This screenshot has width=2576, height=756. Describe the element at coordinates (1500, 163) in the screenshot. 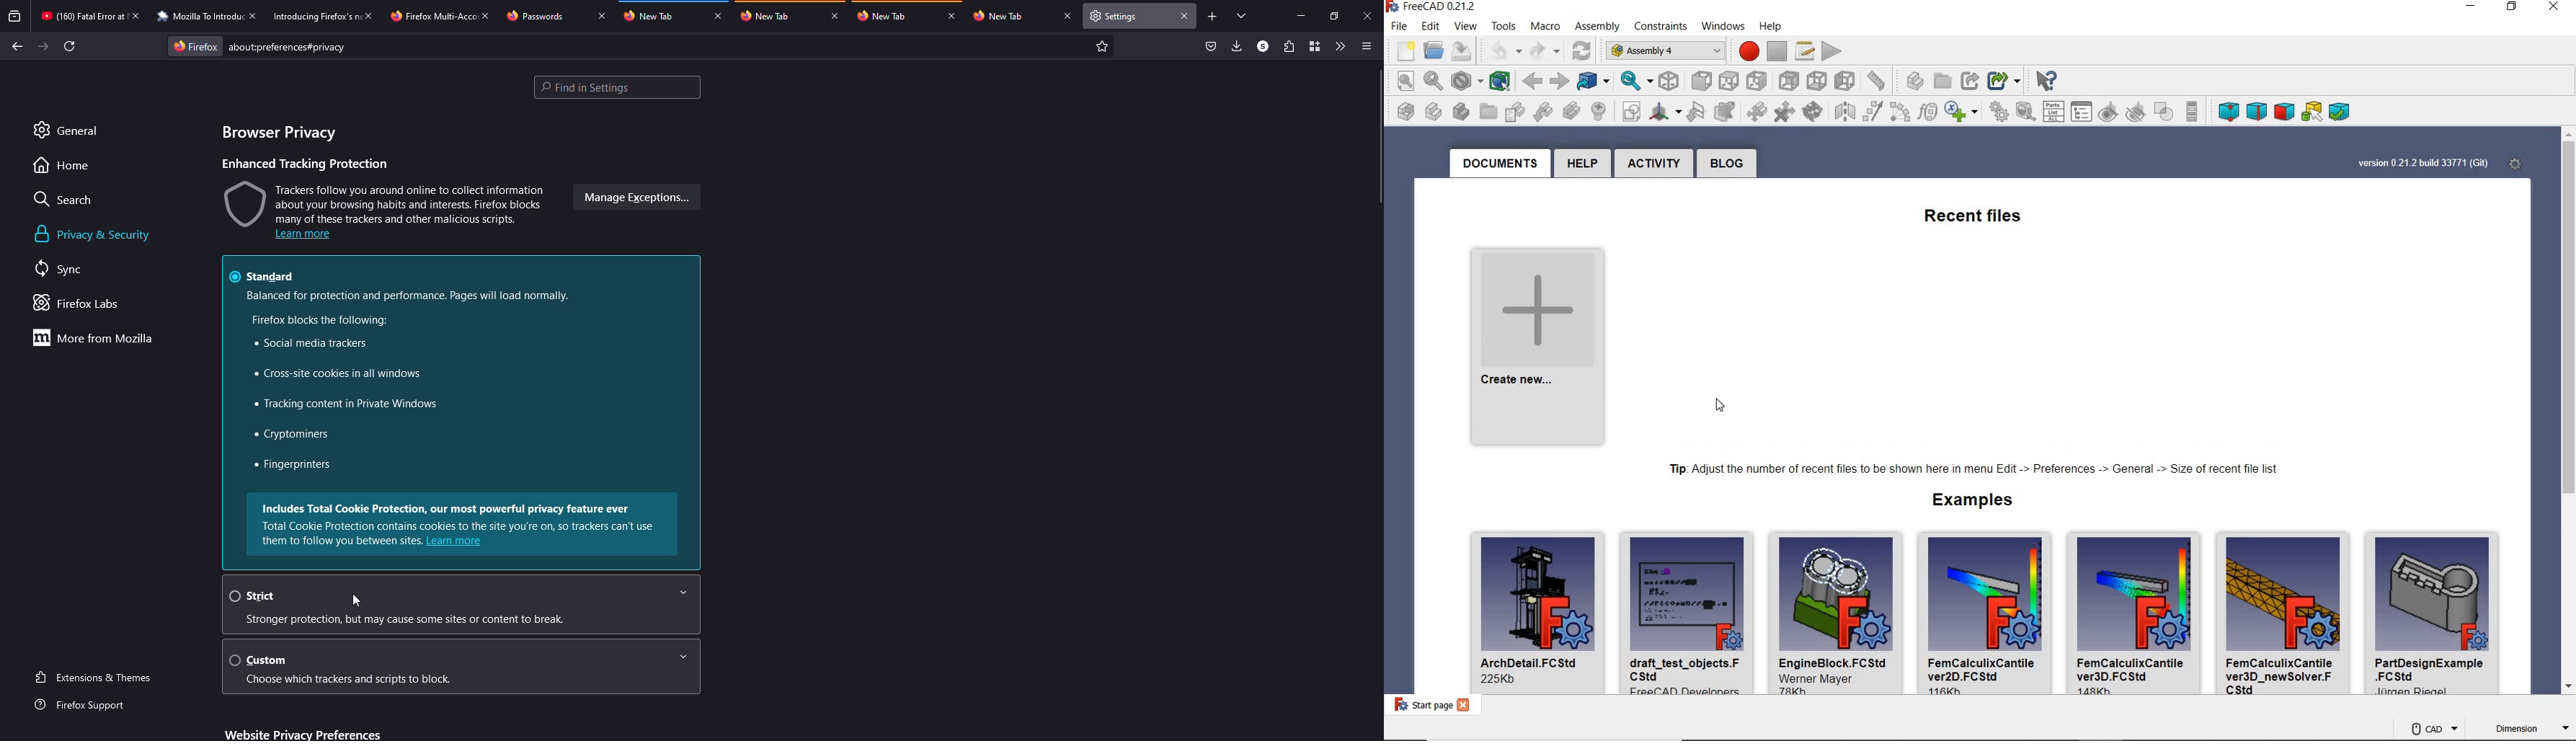

I see `documents` at that location.